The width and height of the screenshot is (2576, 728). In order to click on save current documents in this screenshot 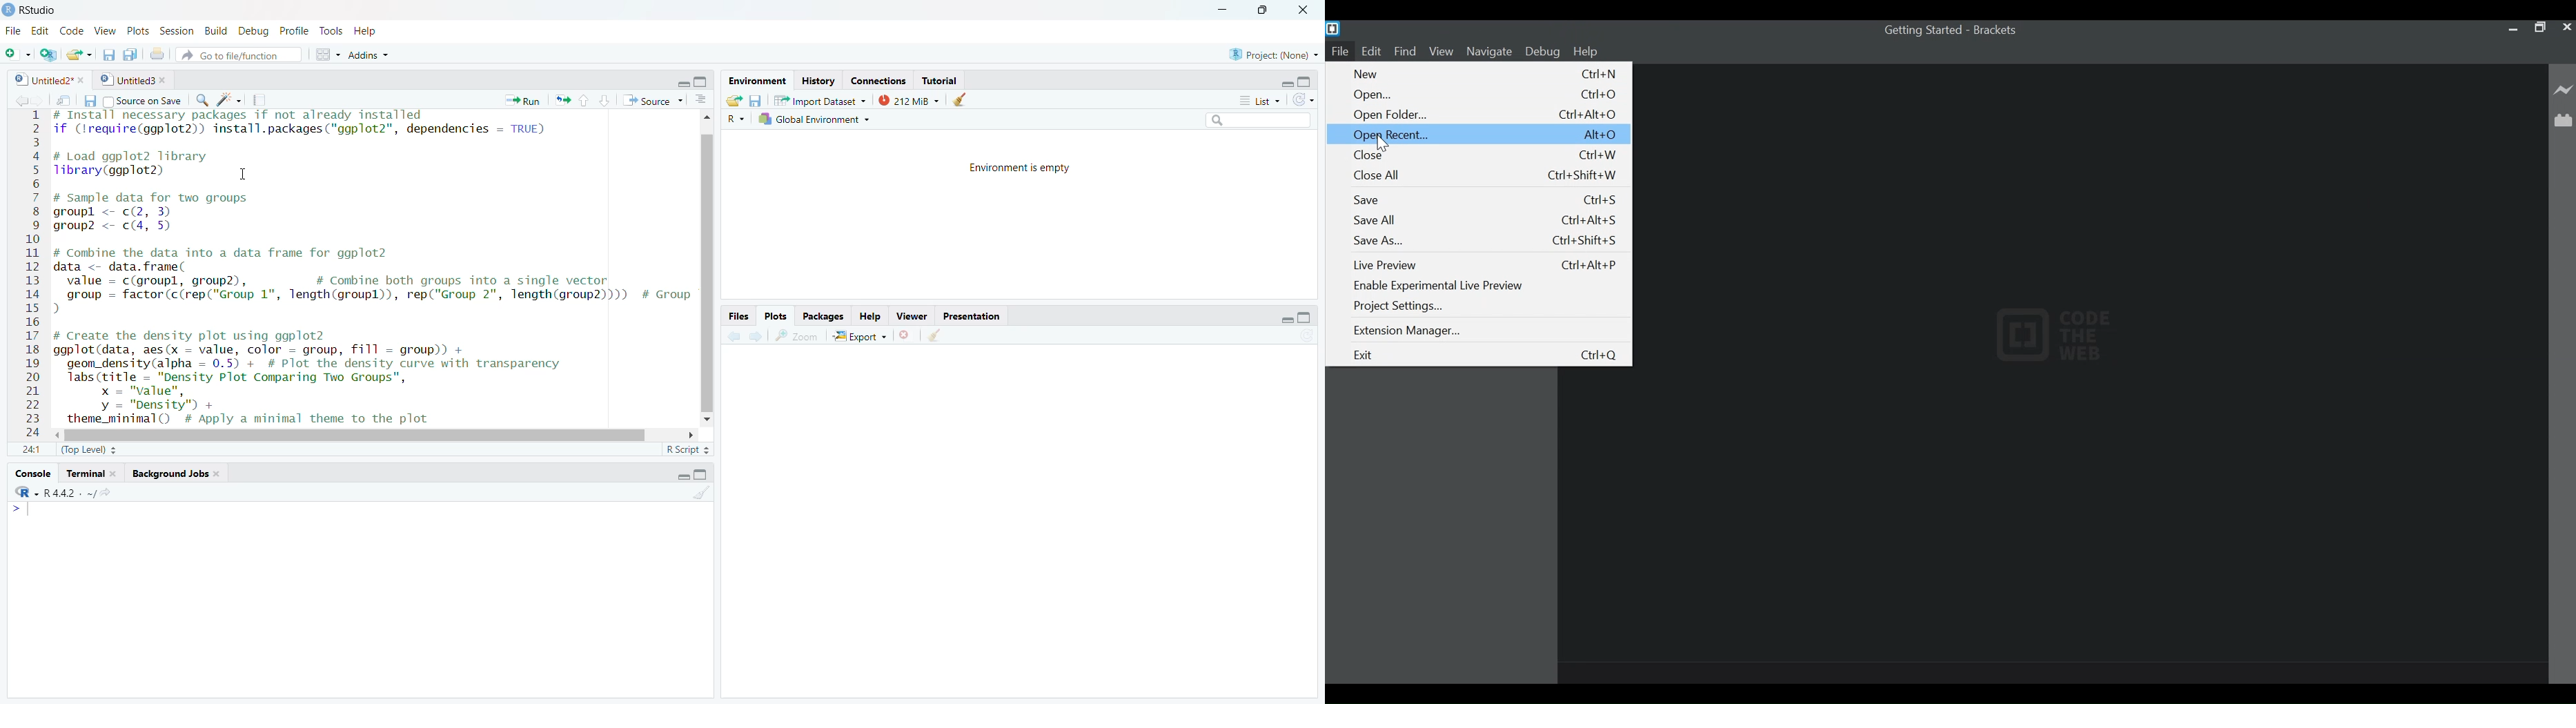, I will do `click(108, 56)`.